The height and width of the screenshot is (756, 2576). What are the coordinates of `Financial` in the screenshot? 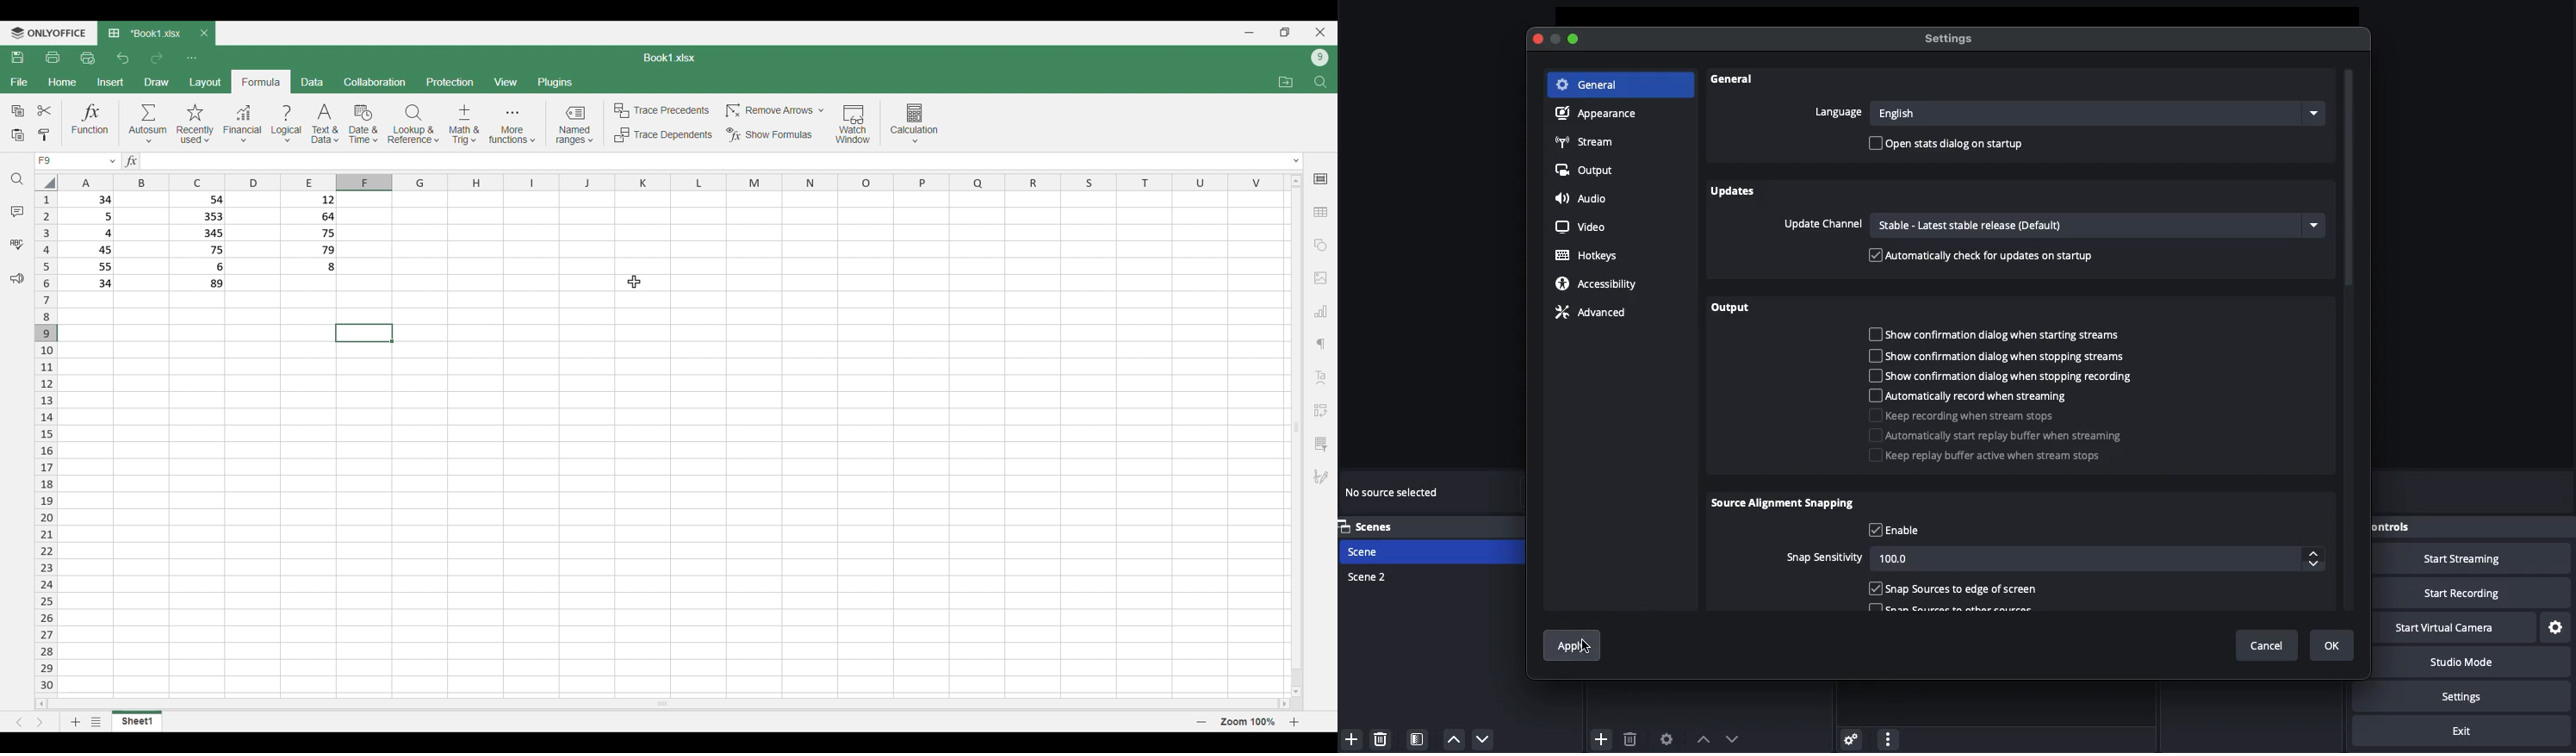 It's located at (243, 125).